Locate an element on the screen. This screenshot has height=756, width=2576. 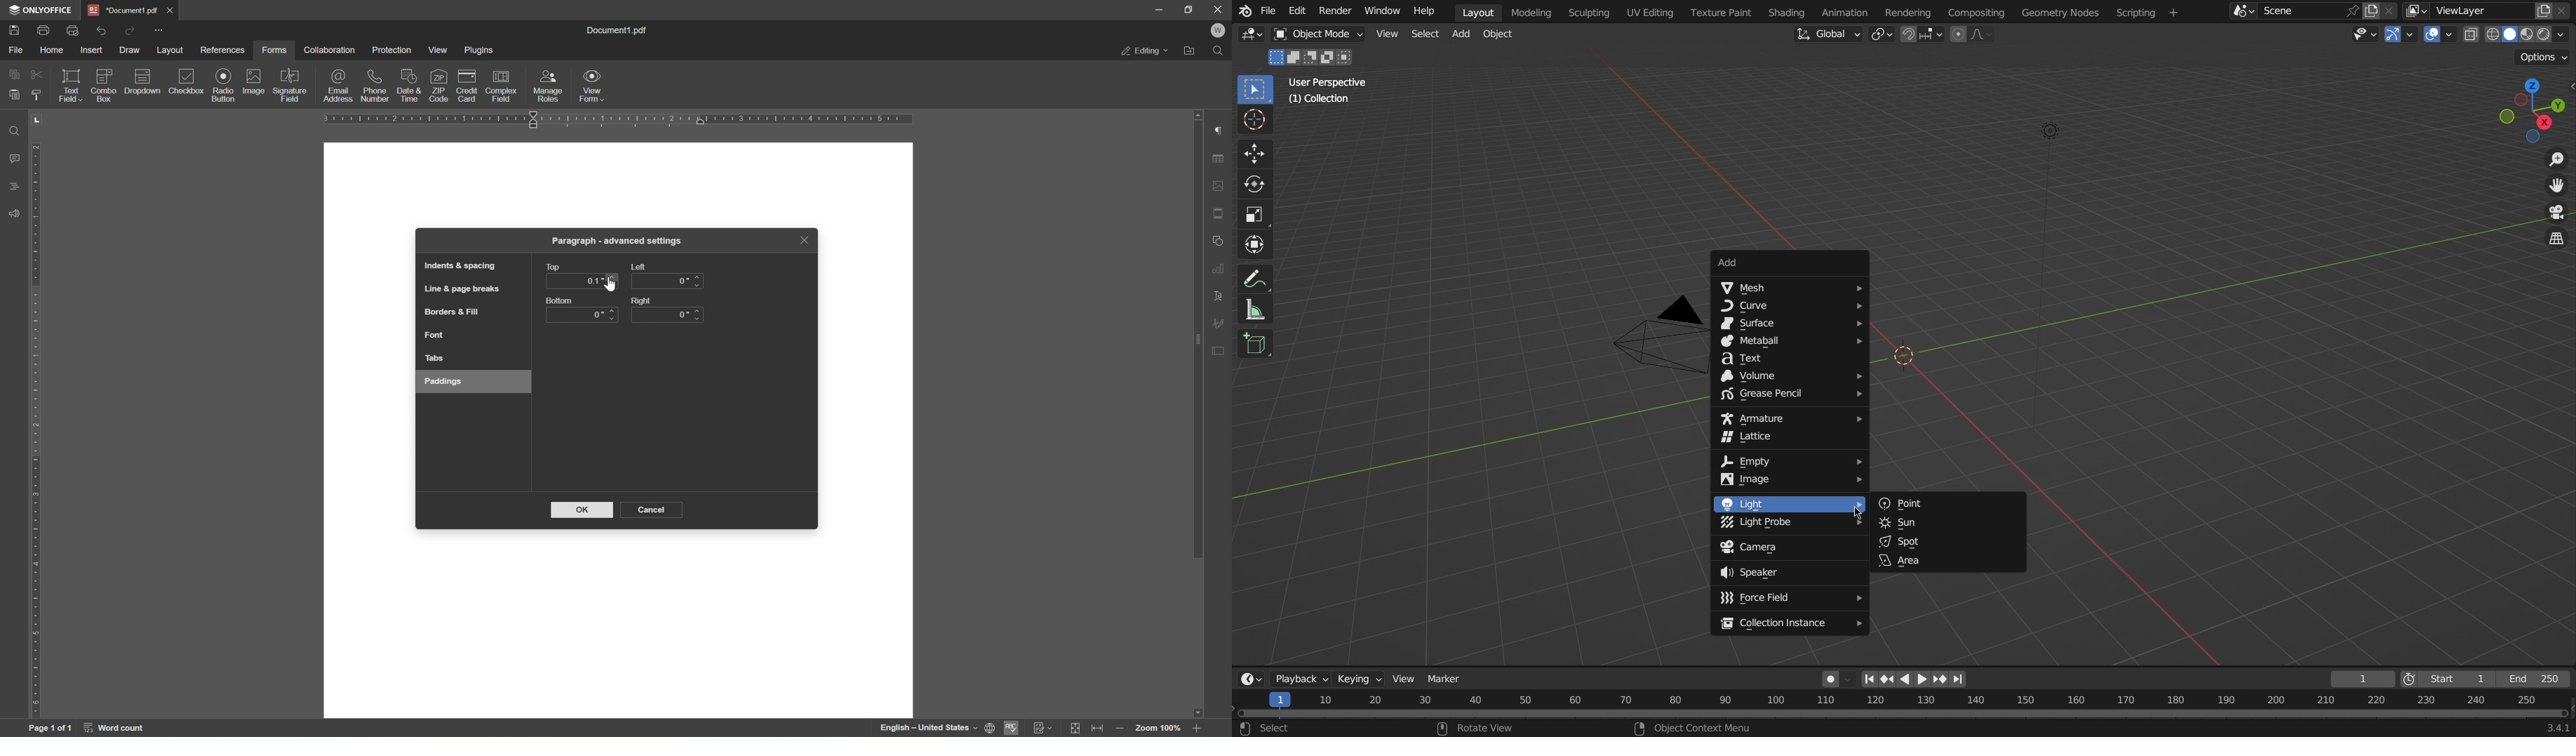
Toggle View is located at coordinates (2554, 241).